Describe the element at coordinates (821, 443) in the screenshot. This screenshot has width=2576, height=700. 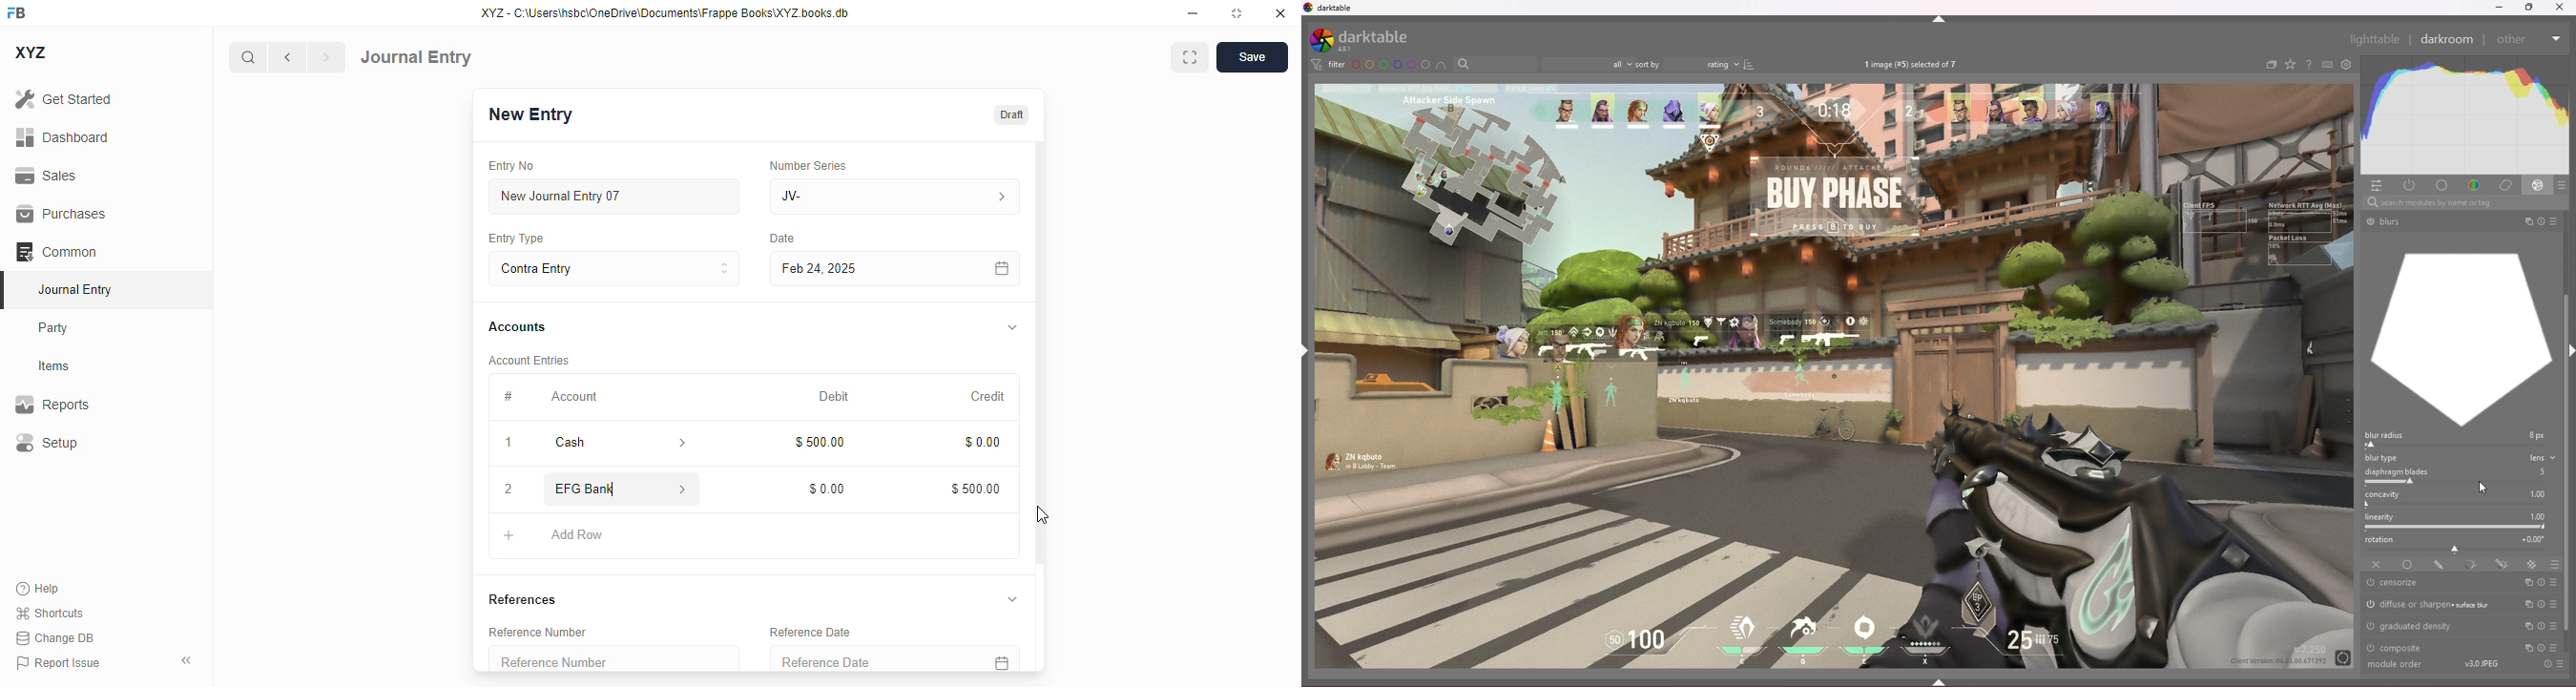
I see `$500.00 ` at that location.